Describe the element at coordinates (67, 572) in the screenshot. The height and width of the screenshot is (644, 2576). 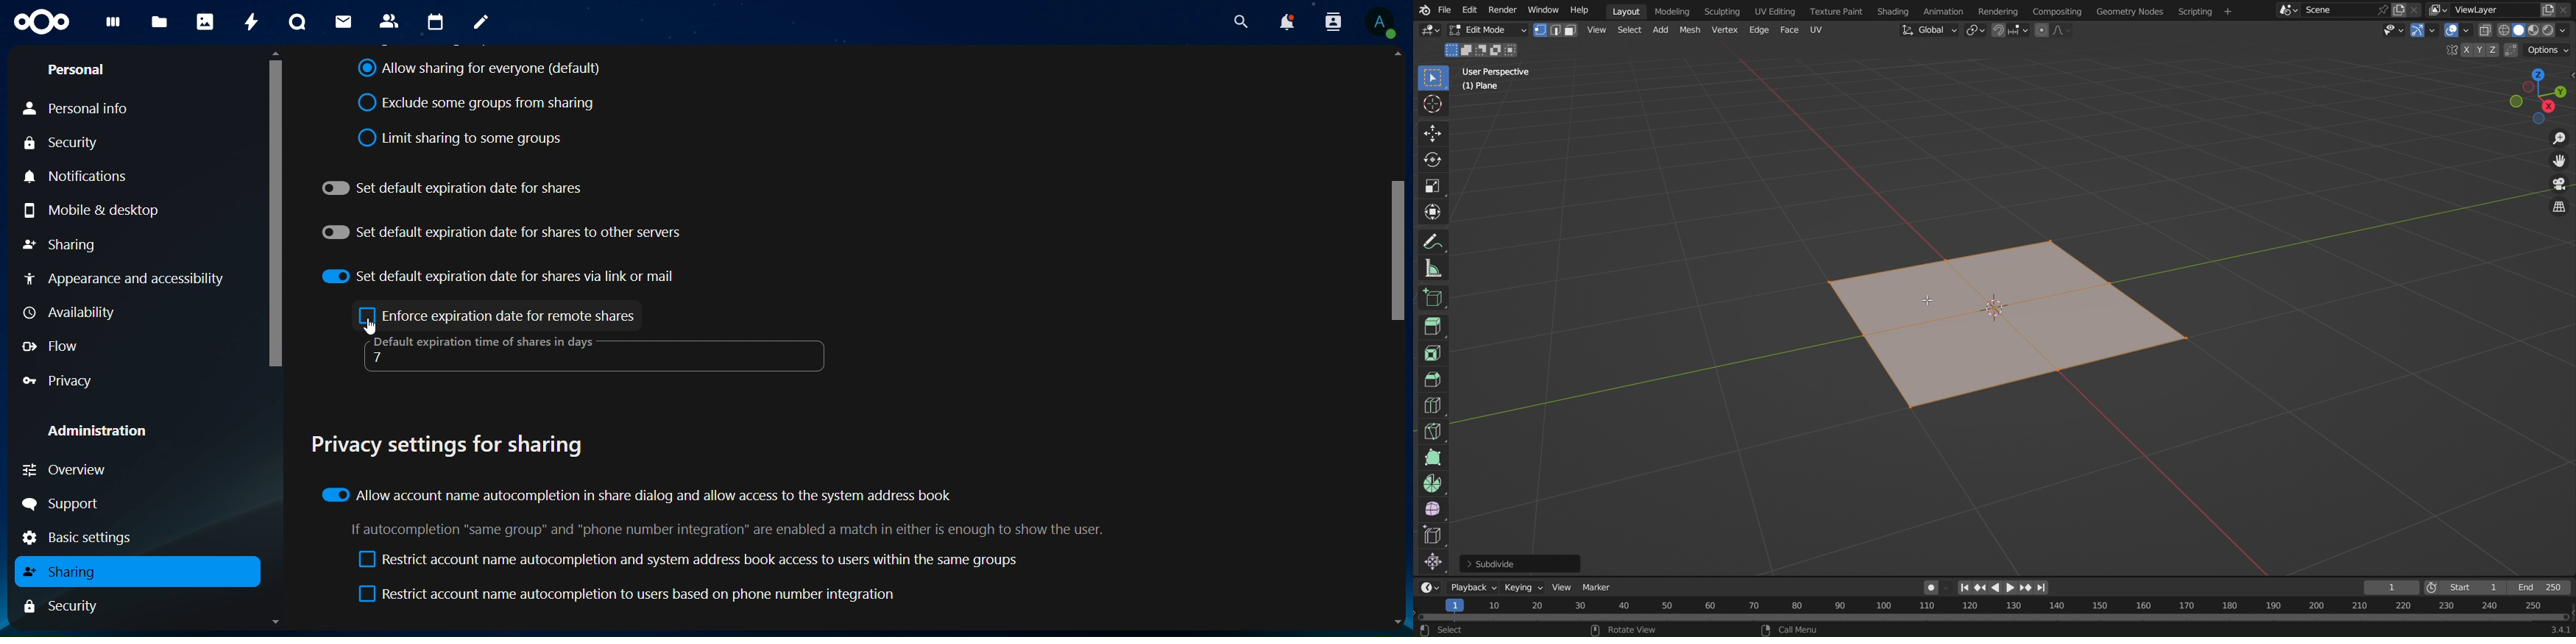
I see `sharing` at that location.